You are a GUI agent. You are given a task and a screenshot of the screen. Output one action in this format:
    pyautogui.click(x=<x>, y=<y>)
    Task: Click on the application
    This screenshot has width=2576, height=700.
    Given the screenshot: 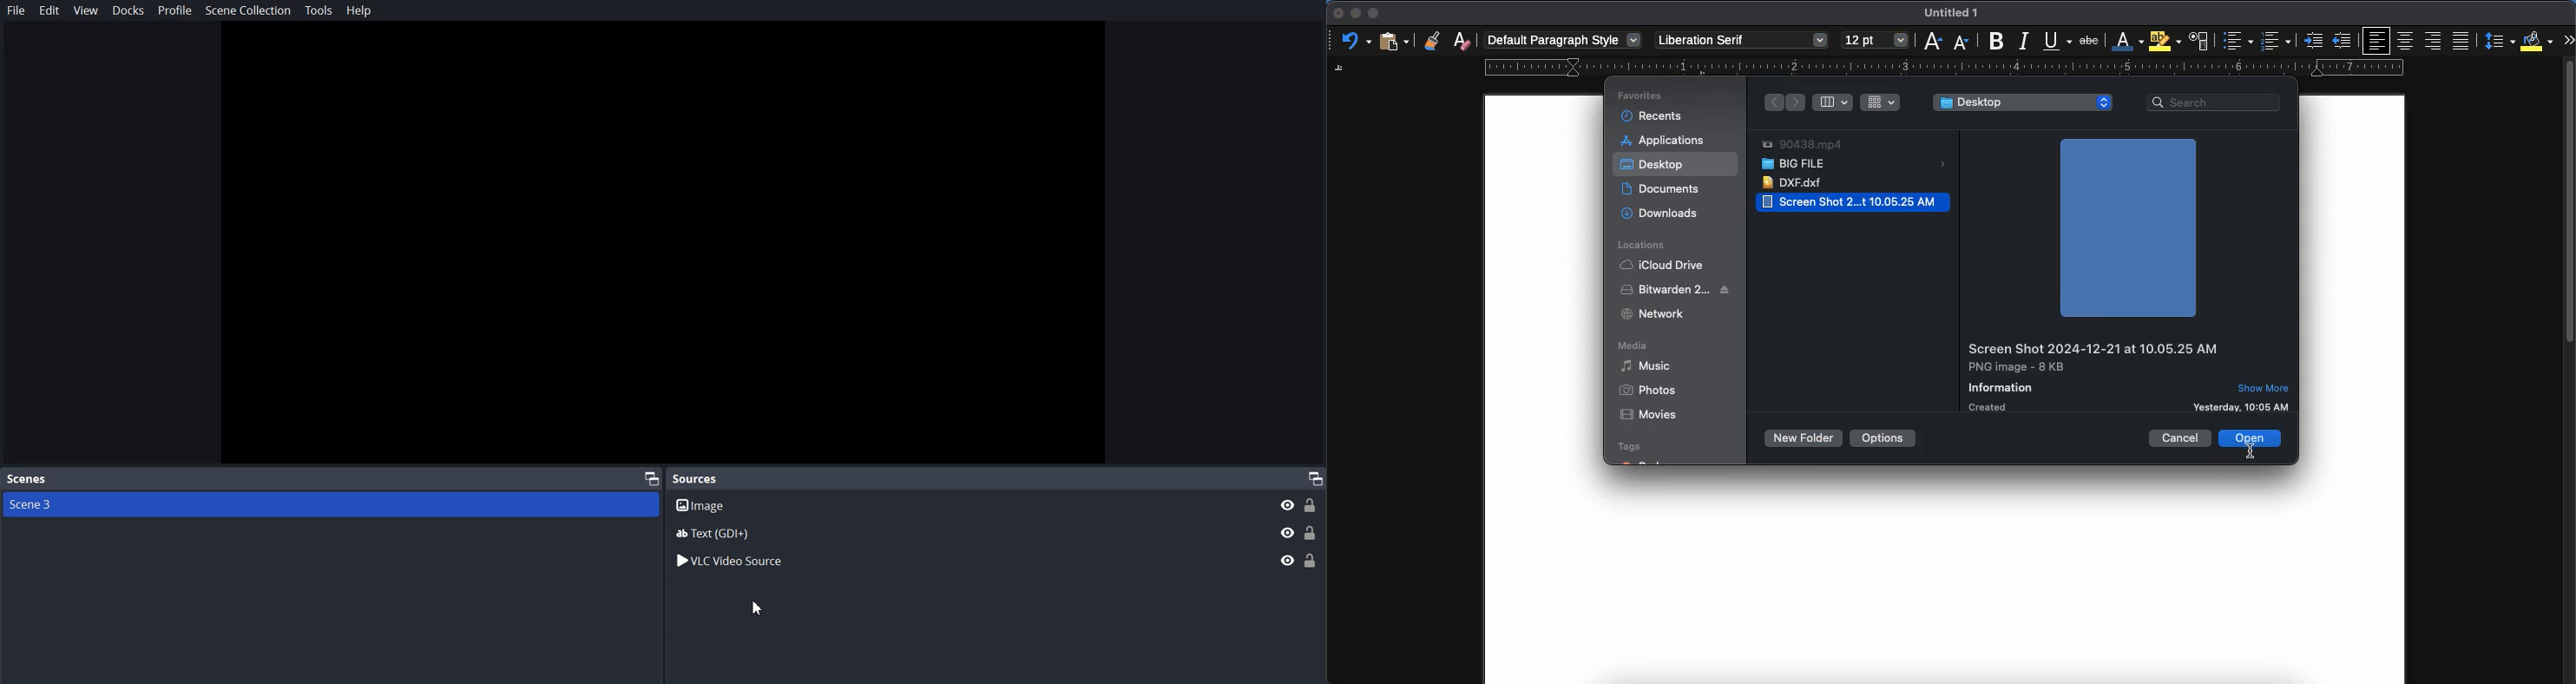 What is the action you would take?
    pyautogui.click(x=1667, y=140)
    